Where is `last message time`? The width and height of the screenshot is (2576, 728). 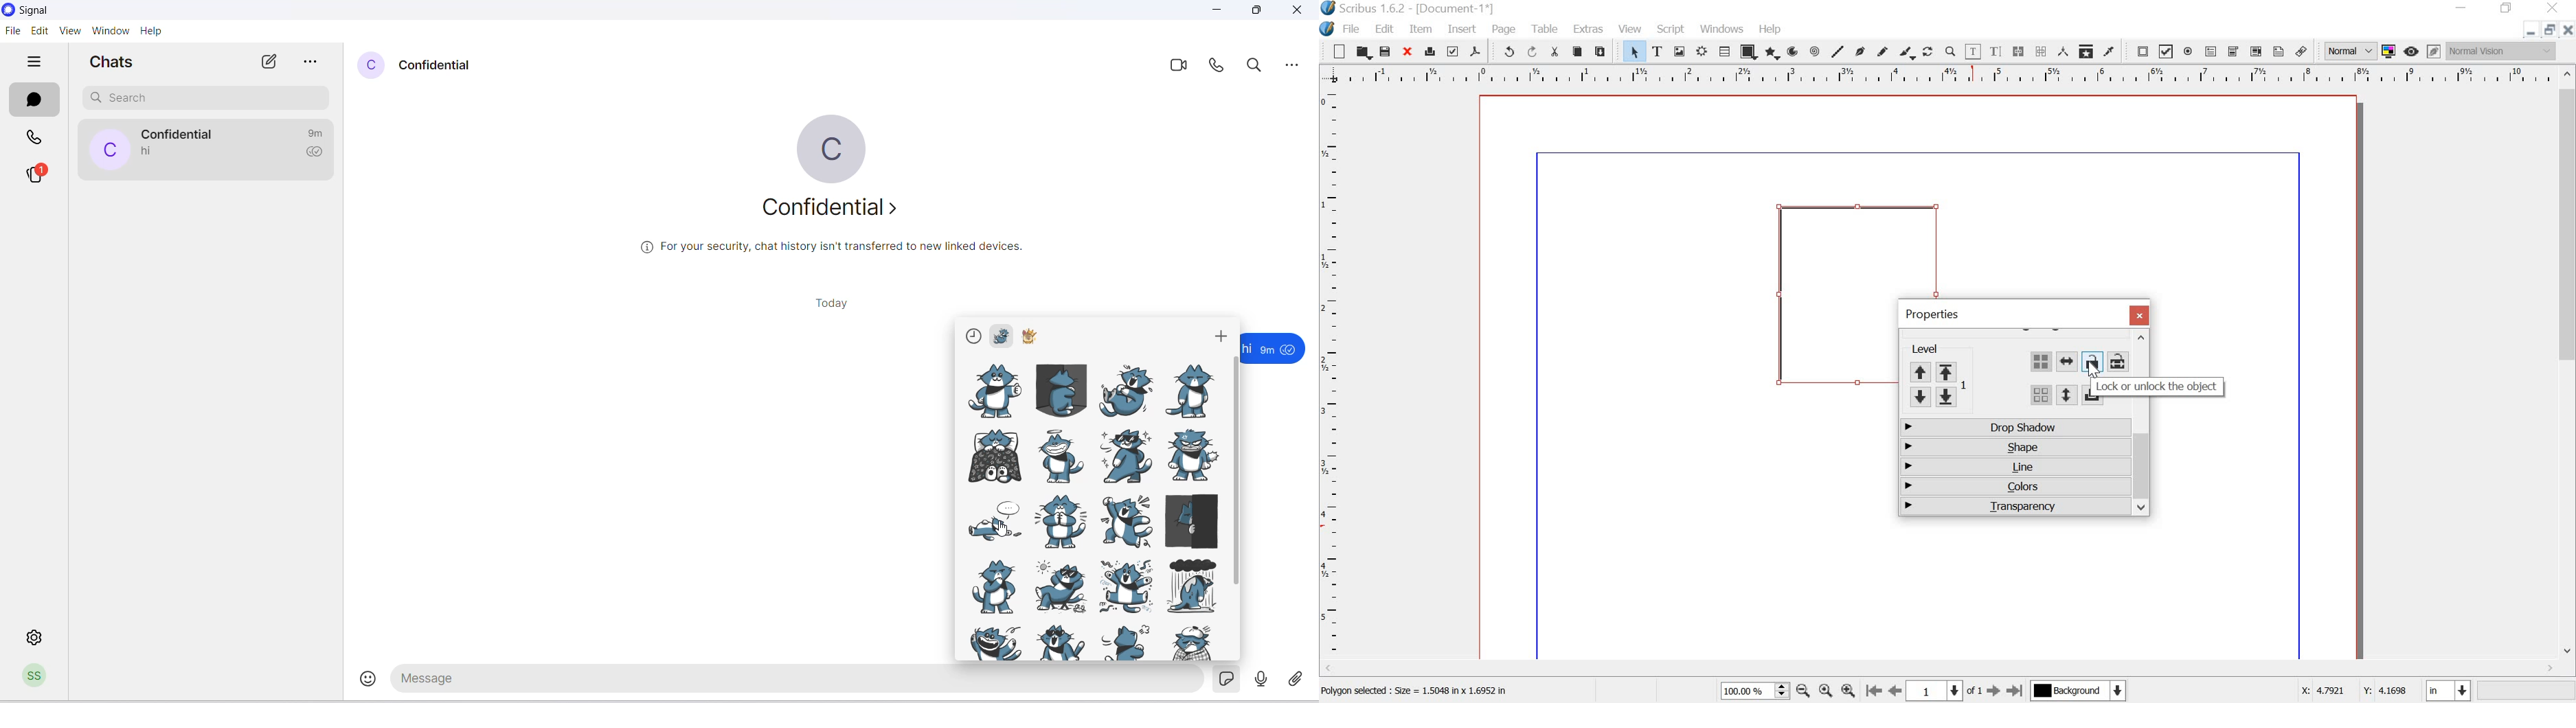
last message time is located at coordinates (319, 132).